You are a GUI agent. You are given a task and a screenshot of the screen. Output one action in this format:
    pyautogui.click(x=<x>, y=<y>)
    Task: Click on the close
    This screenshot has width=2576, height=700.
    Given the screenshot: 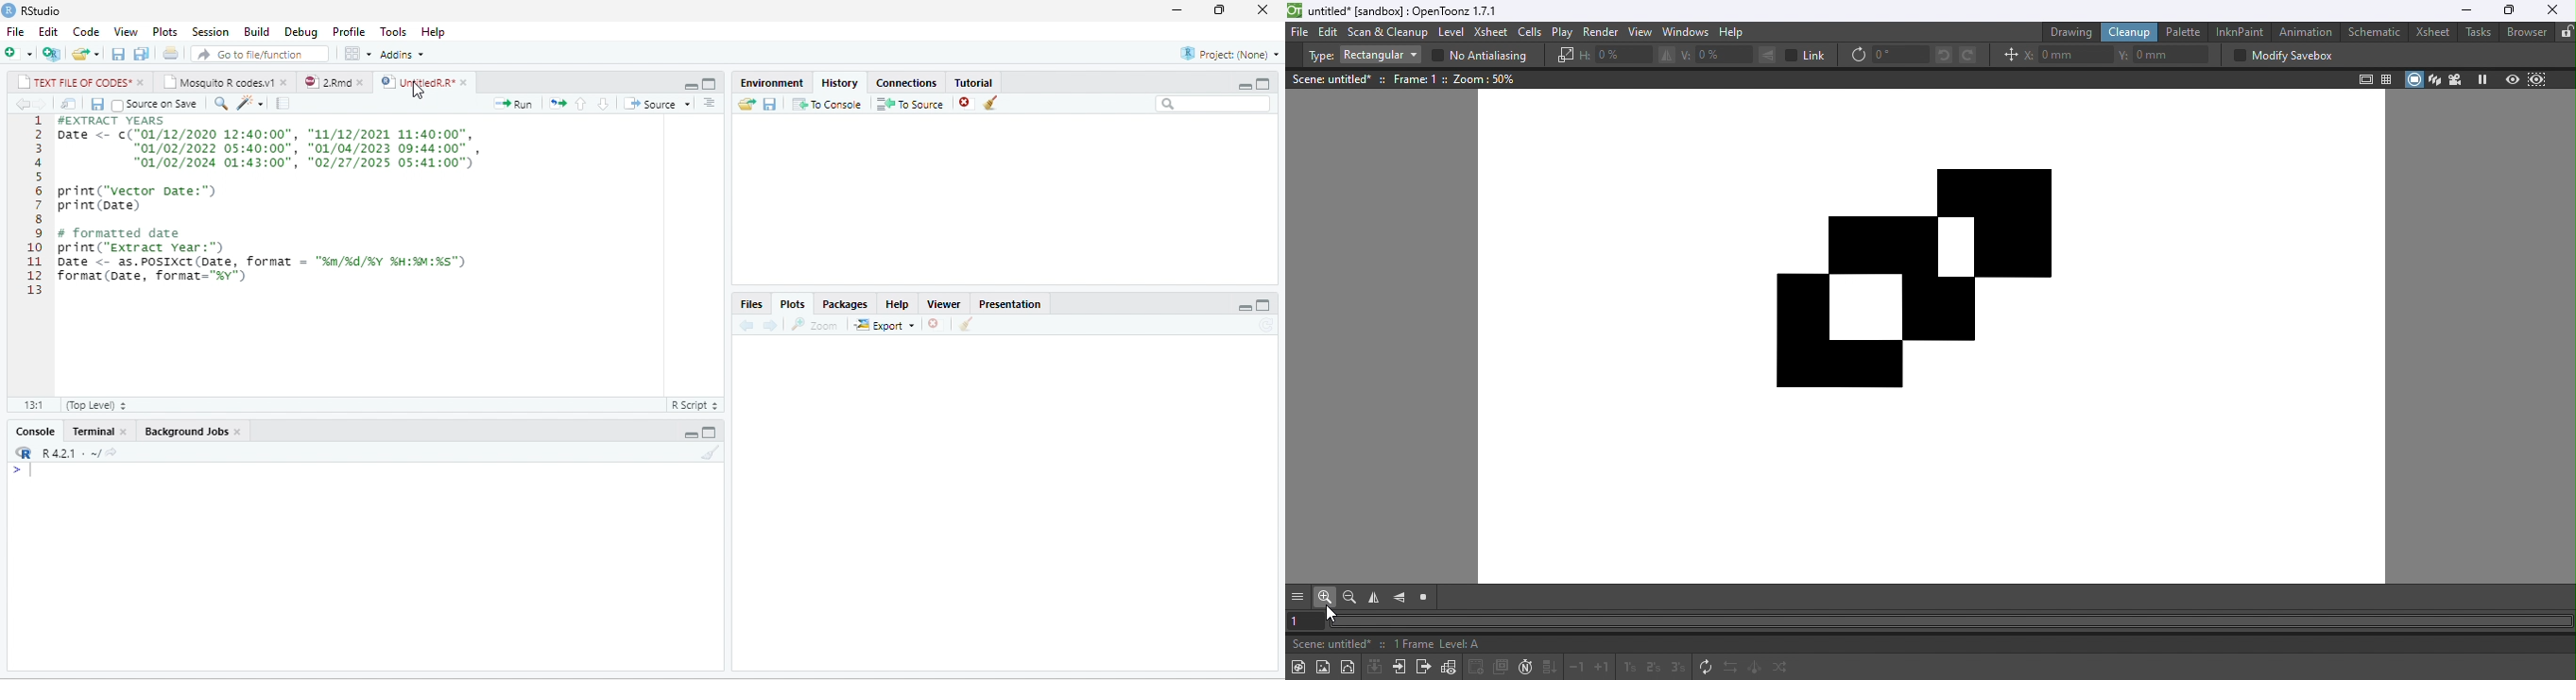 What is the action you would take?
    pyautogui.click(x=238, y=431)
    